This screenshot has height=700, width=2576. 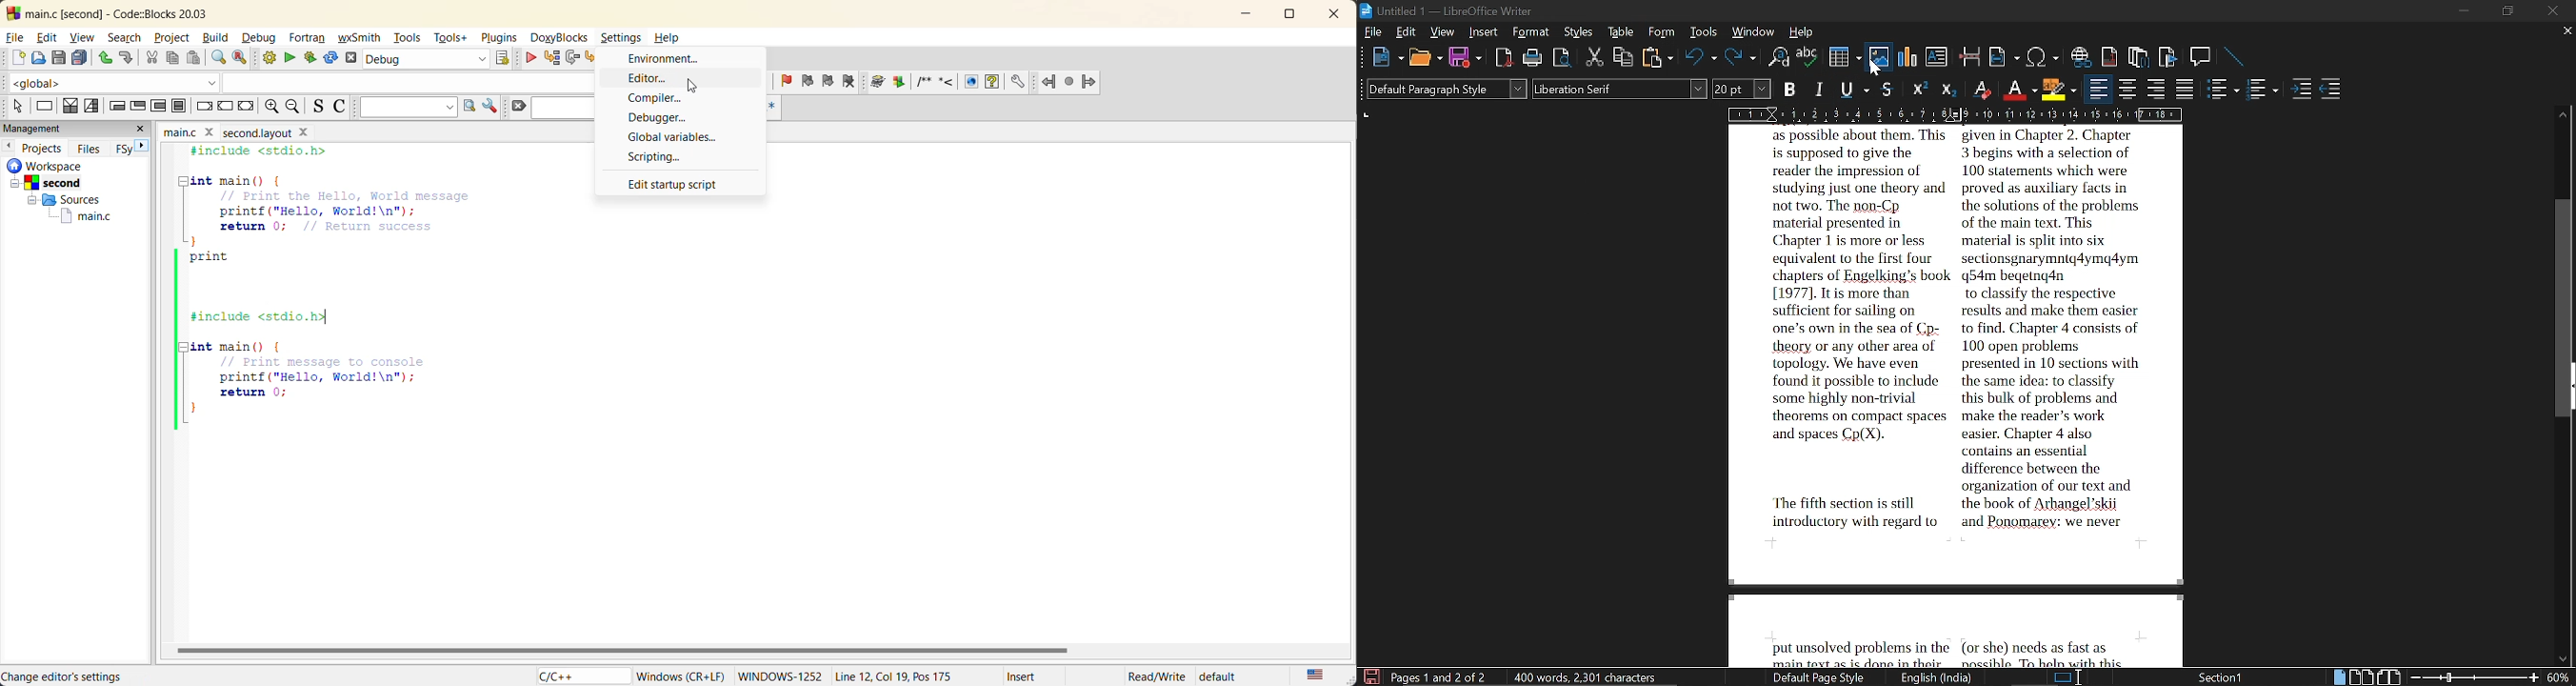 What do you see at coordinates (680, 673) in the screenshot?
I see `Windows (CR+LF)` at bounding box center [680, 673].